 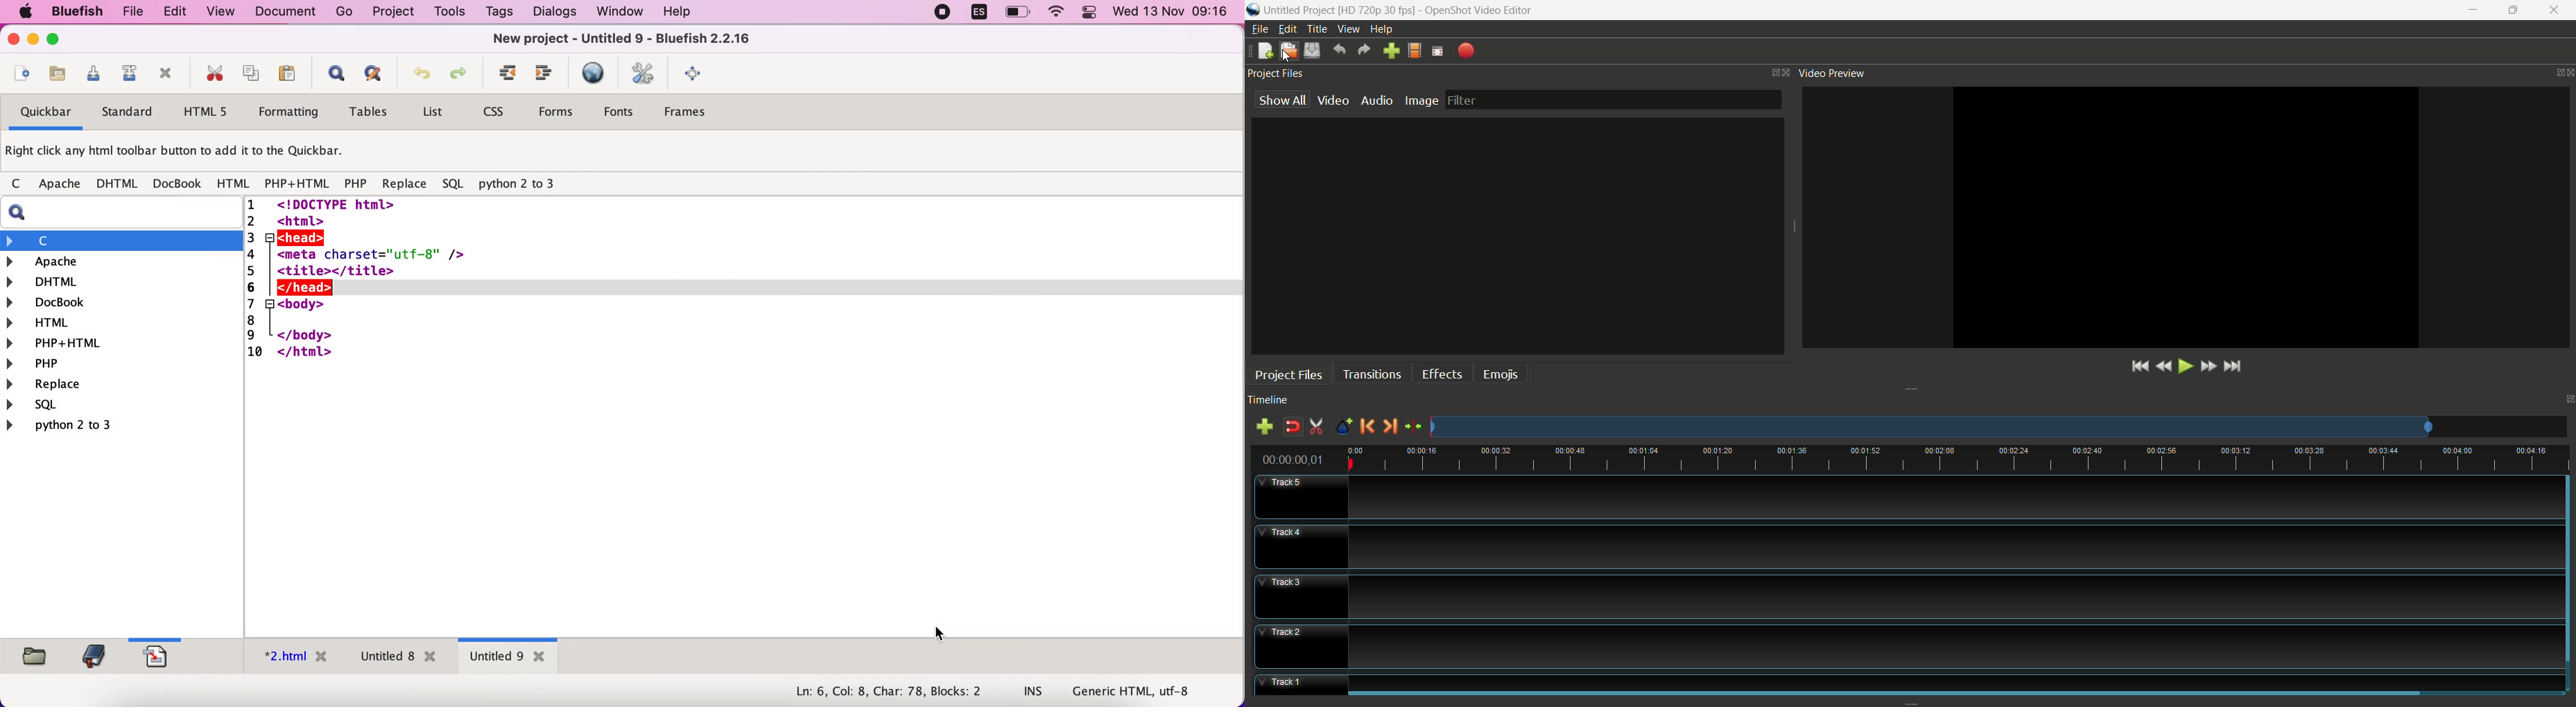 I want to click on right click any html toolbar button to add it to the quickbar, so click(x=180, y=154).